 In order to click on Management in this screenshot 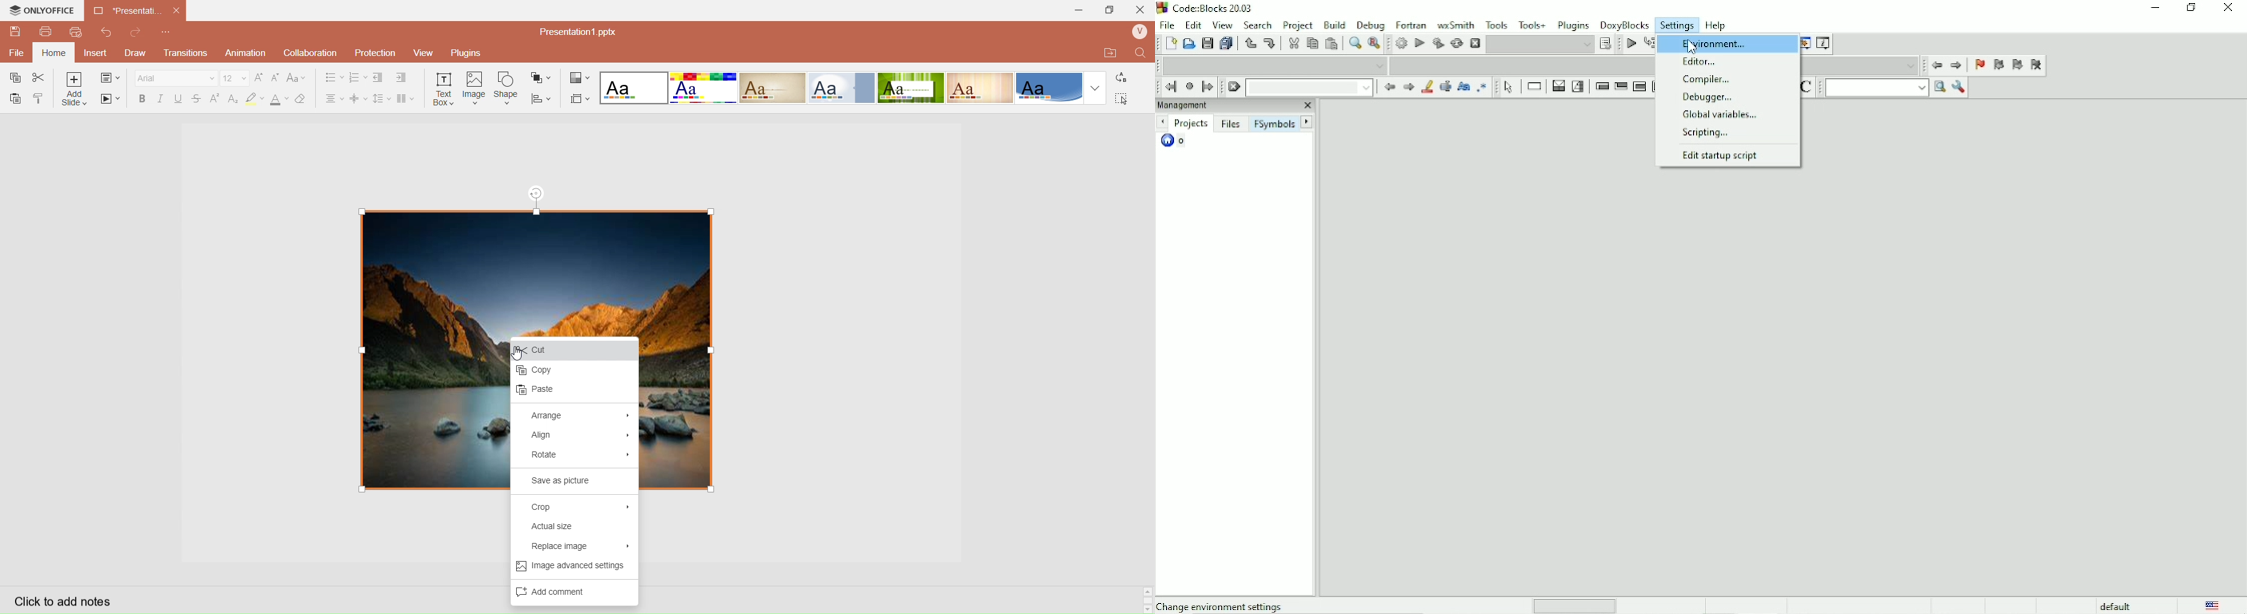, I will do `click(1237, 106)`.